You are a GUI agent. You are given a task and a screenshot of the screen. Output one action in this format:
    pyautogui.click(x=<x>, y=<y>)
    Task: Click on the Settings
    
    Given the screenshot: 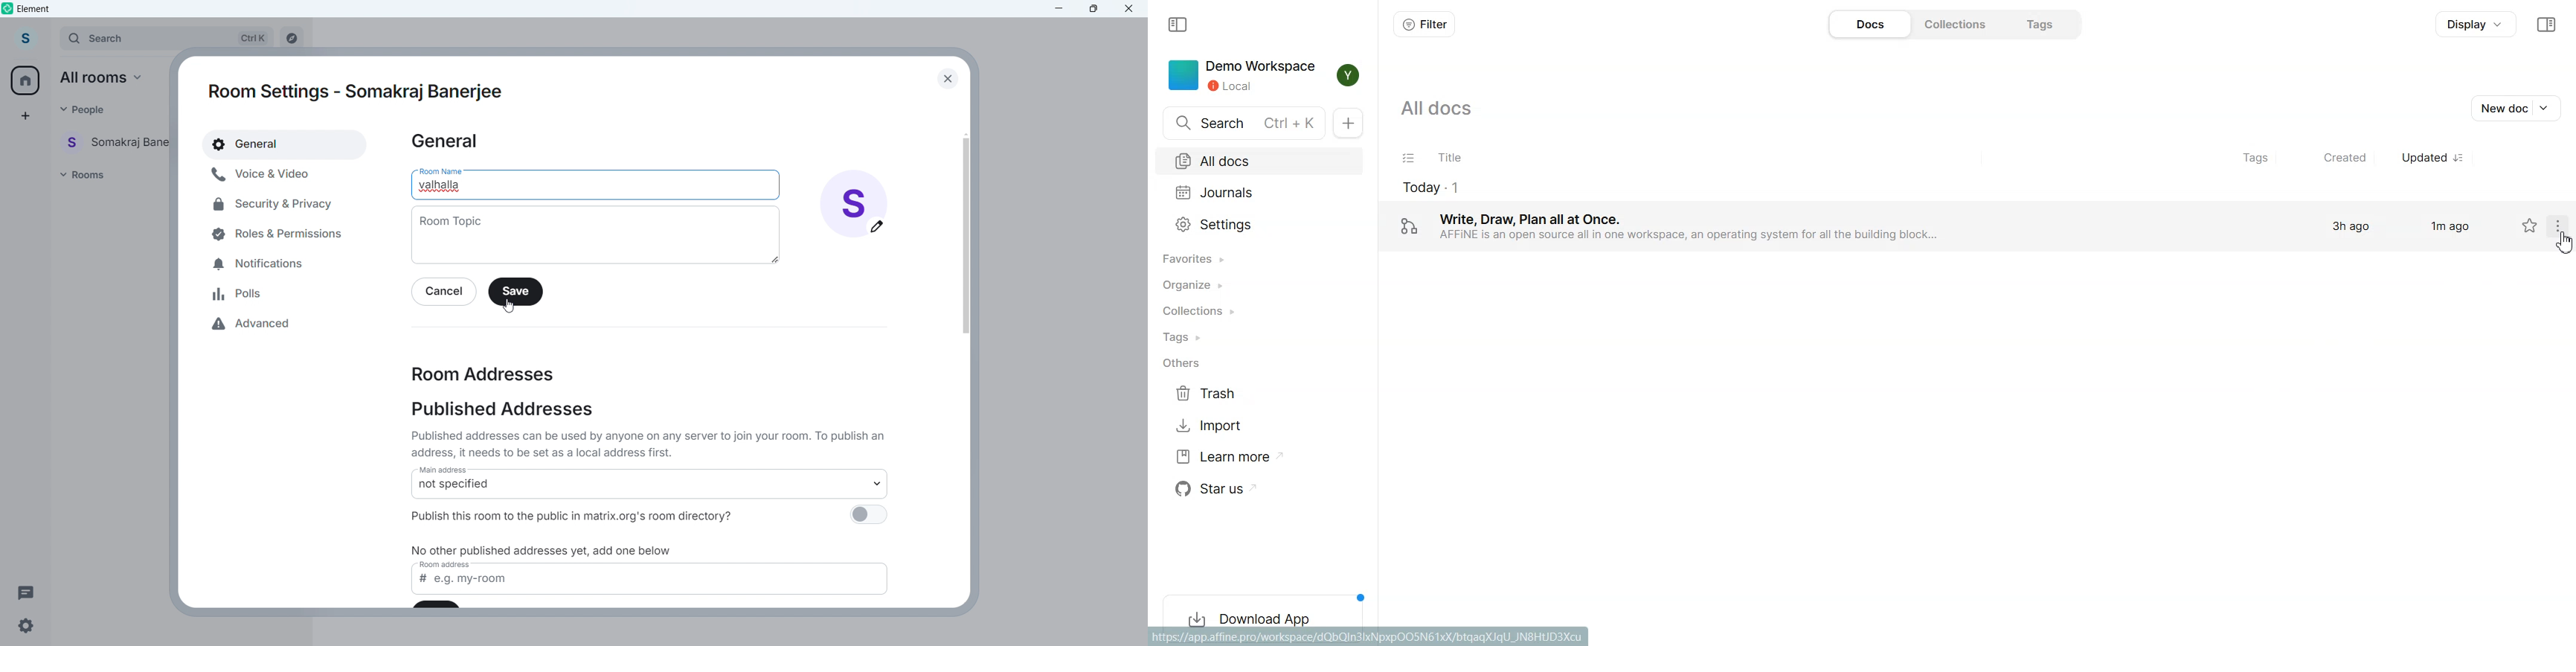 What is the action you would take?
    pyautogui.click(x=1259, y=225)
    